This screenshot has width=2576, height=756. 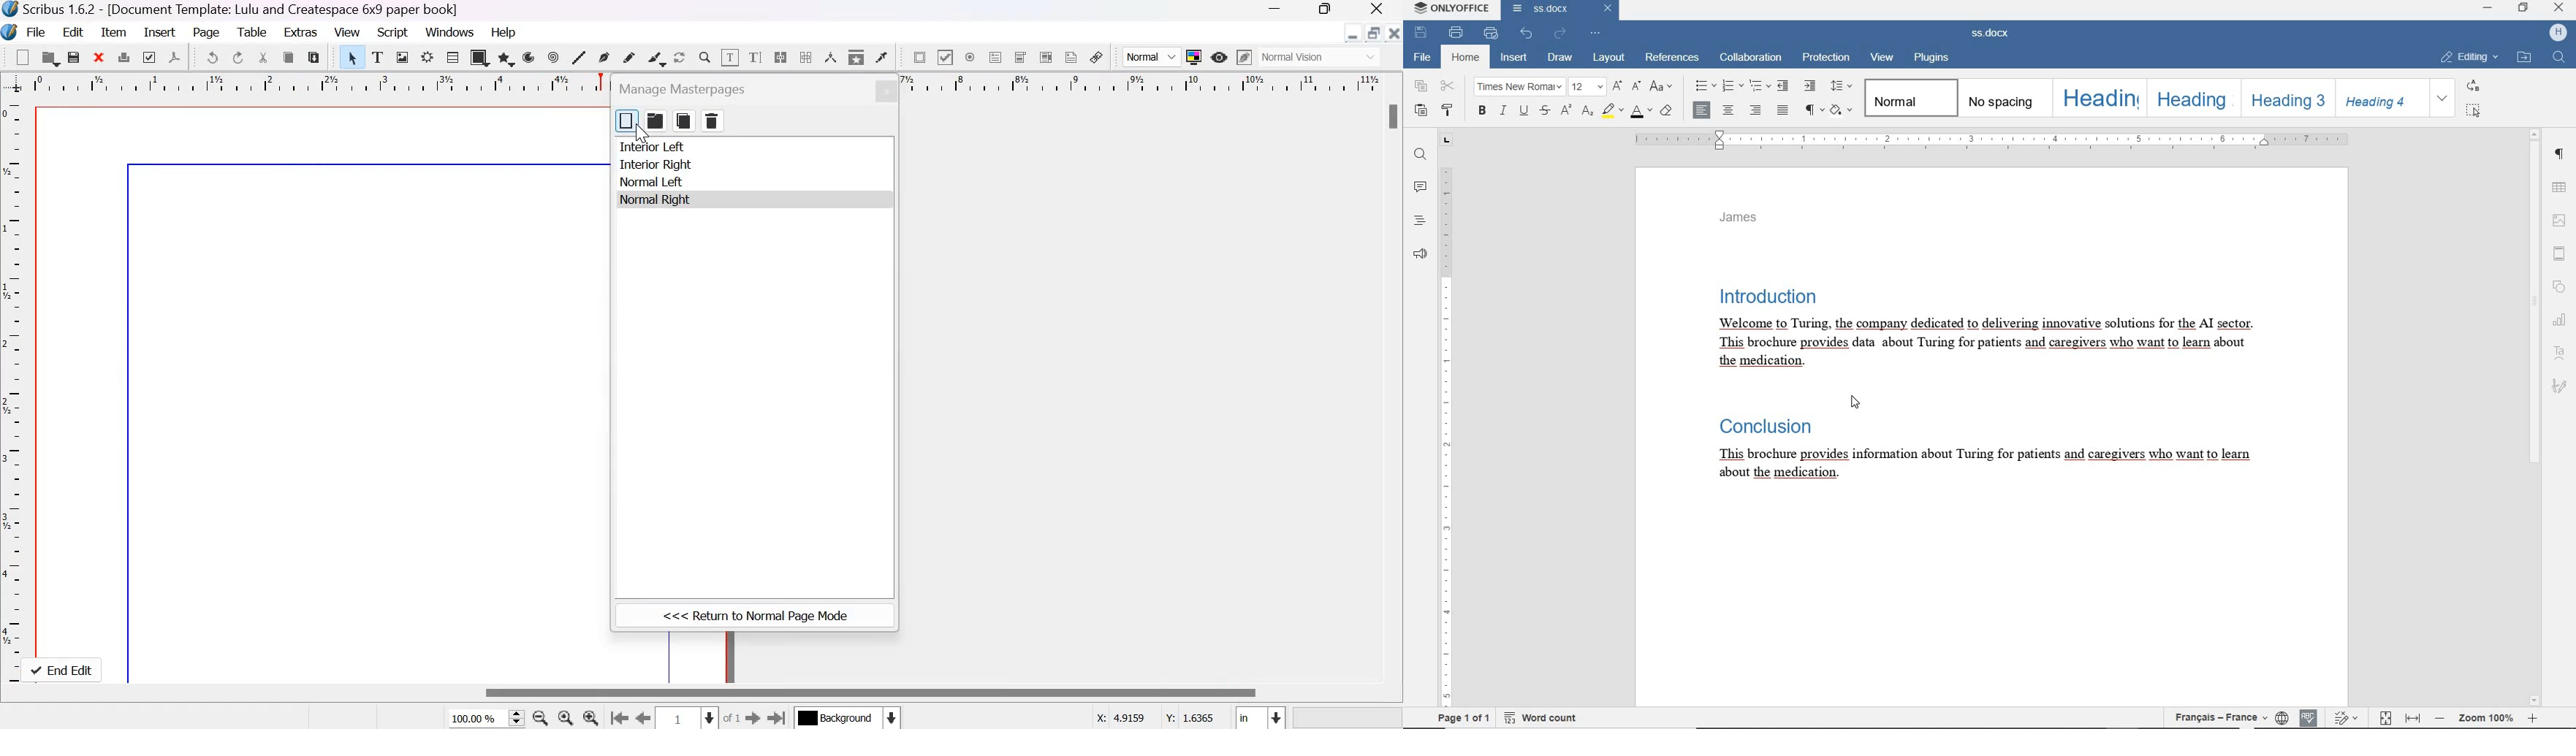 What do you see at coordinates (1273, 8) in the screenshot?
I see `Minimize` at bounding box center [1273, 8].